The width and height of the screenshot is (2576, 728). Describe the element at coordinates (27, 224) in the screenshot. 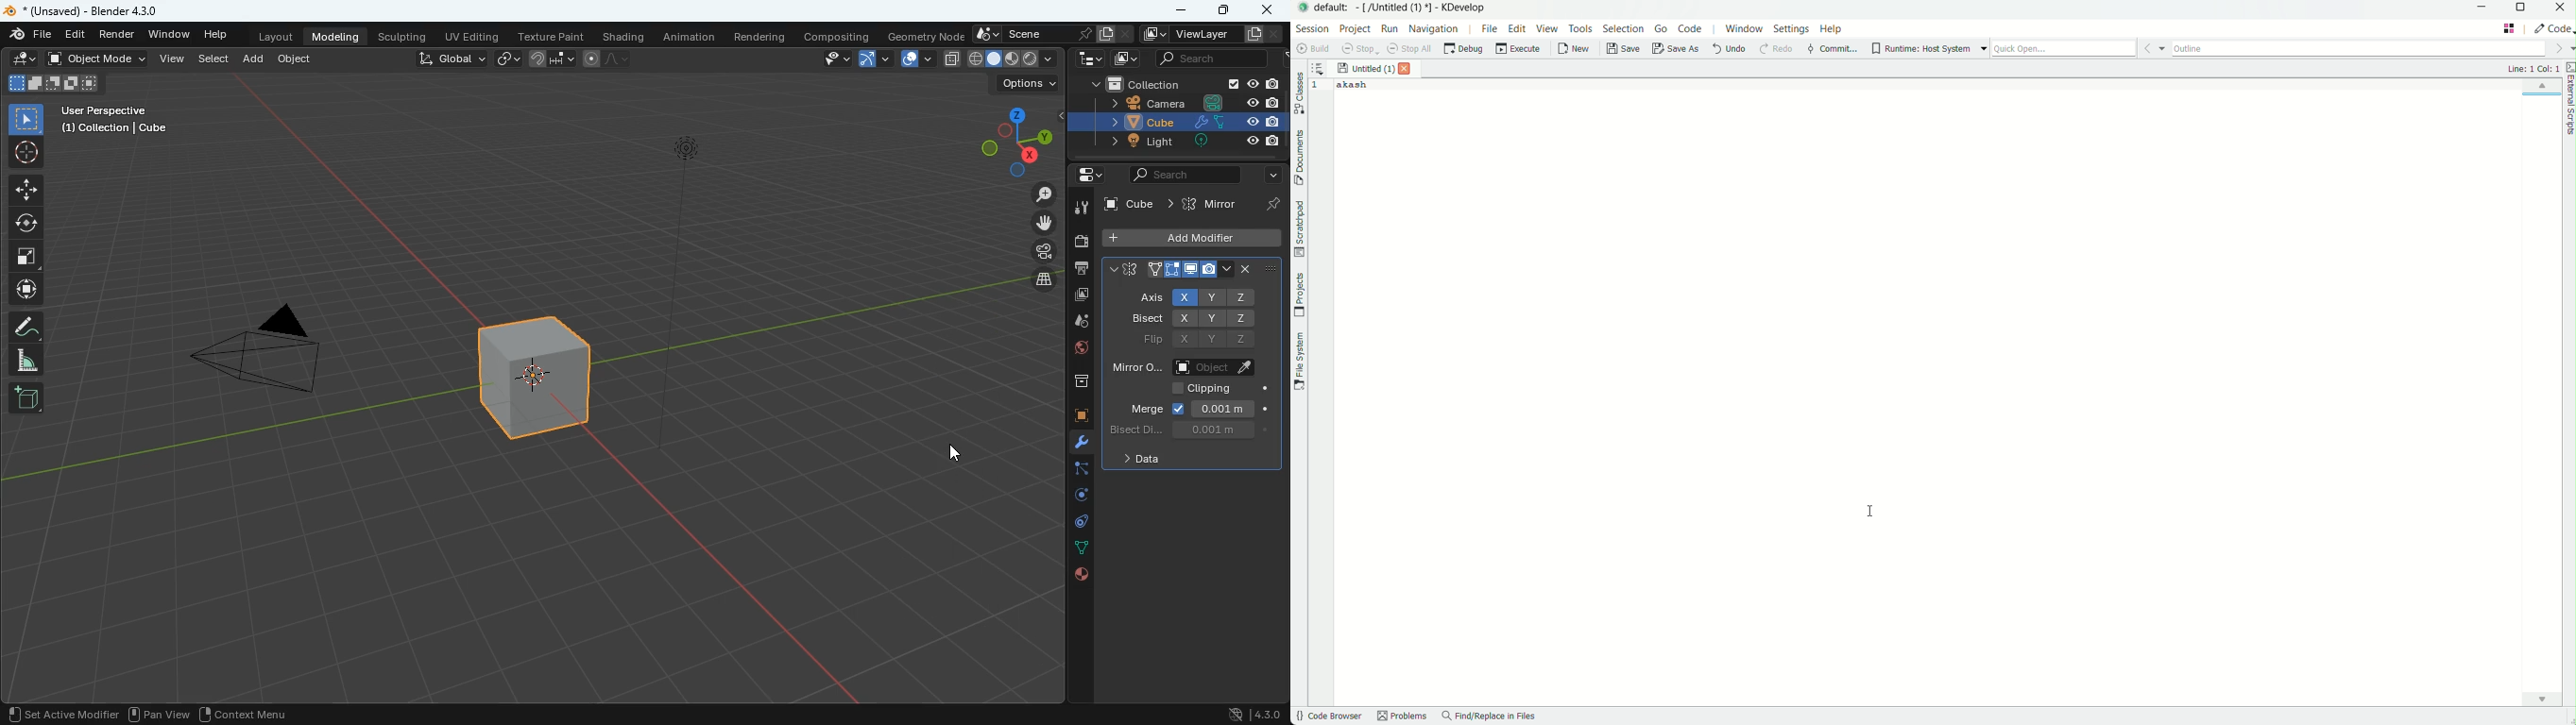

I see `circle` at that location.